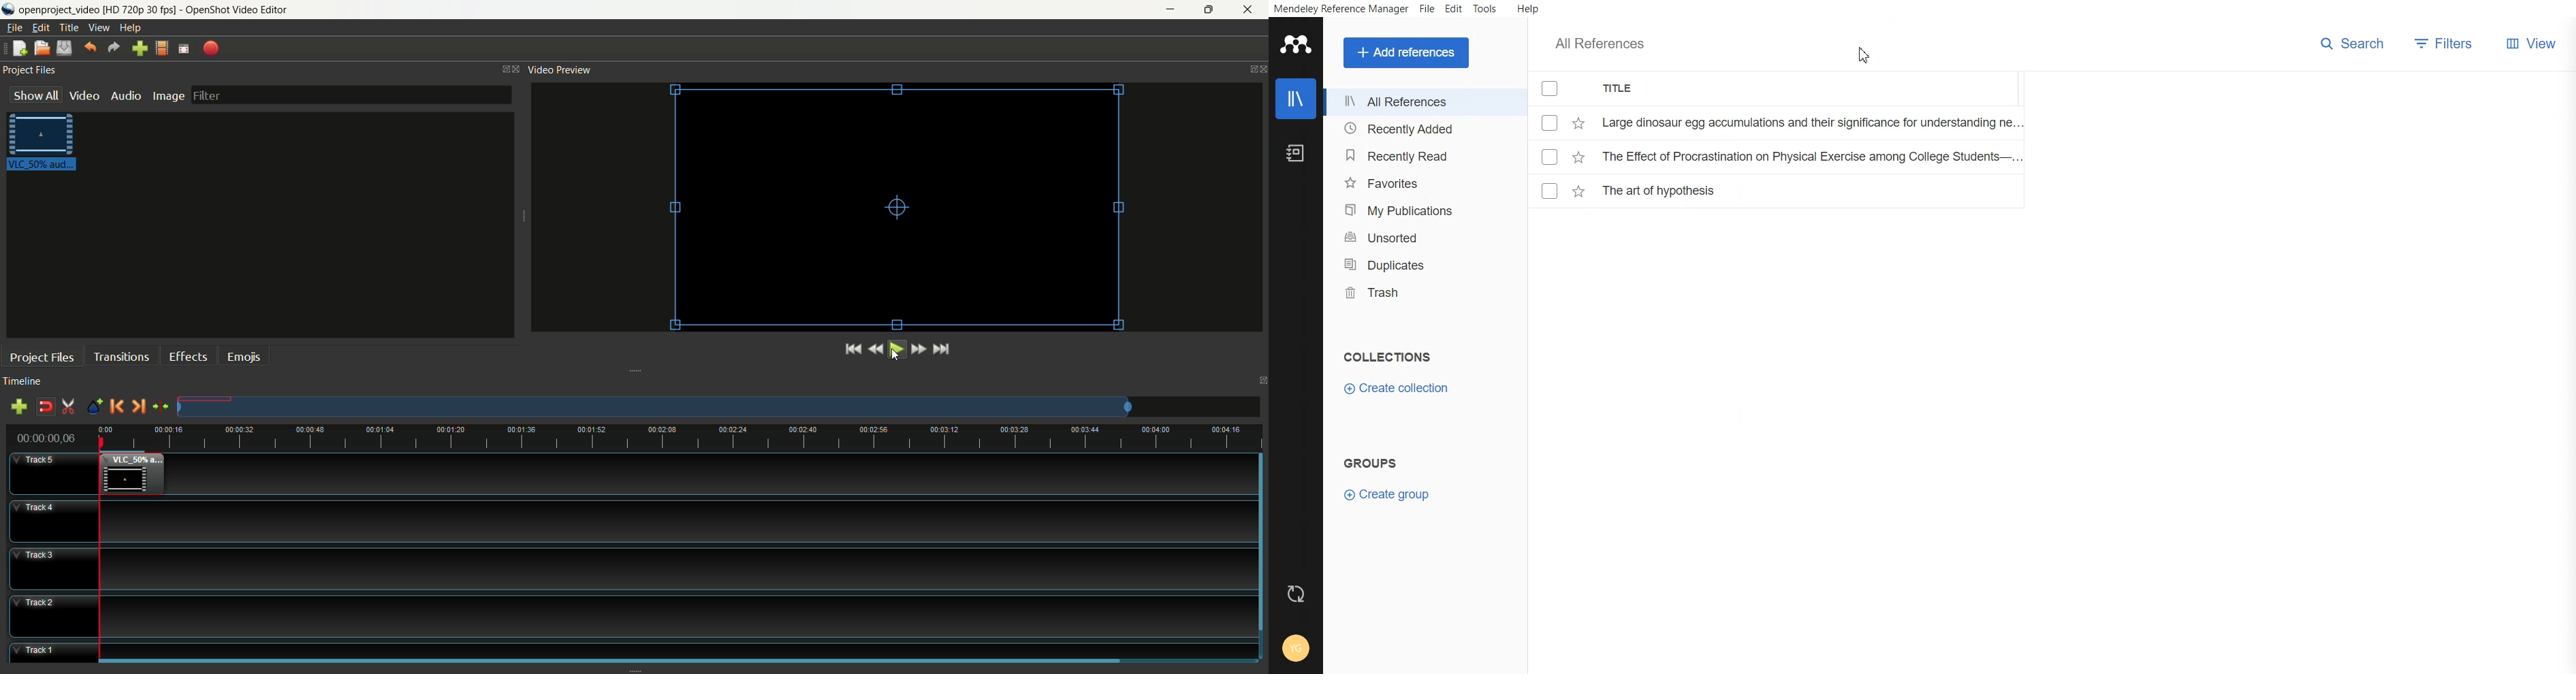  What do you see at coordinates (126, 94) in the screenshot?
I see `audio` at bounding box center [126, 94].